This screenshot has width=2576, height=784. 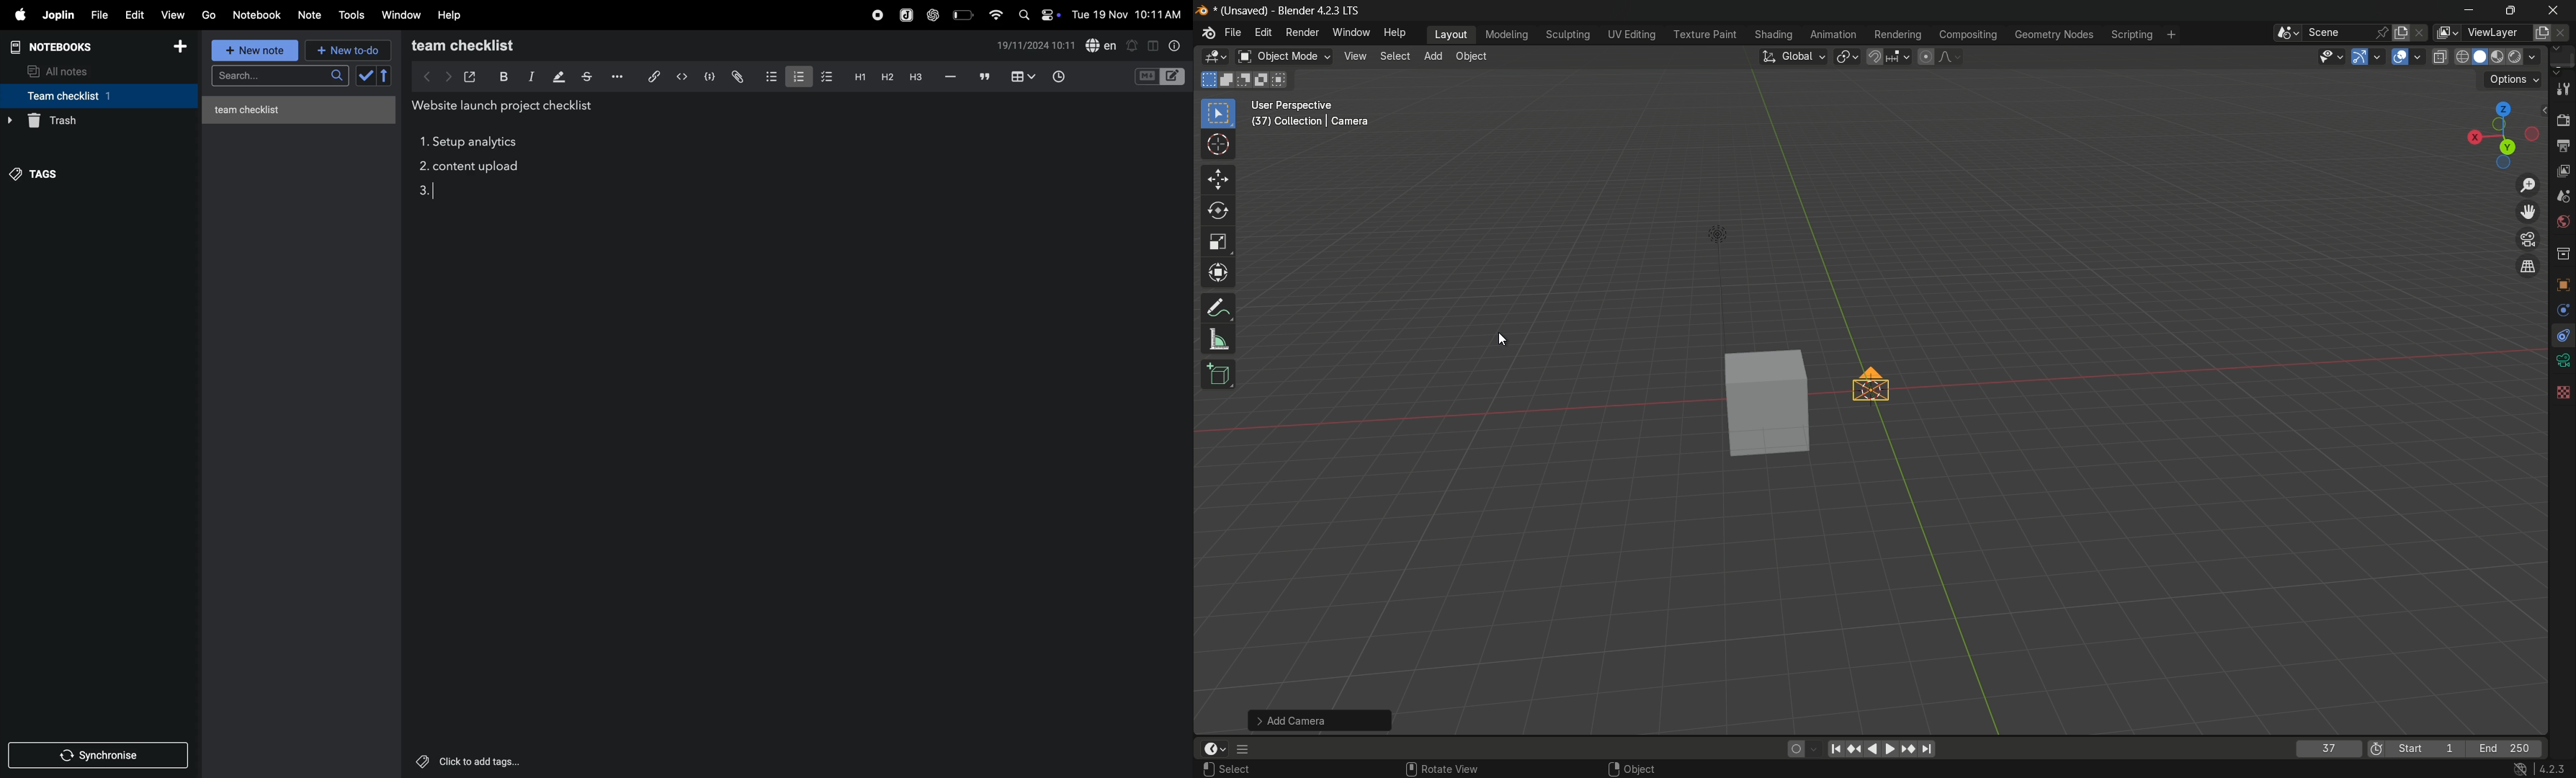 What do you see at coordinates (2403, 34) in the screenshot?
I see `new scene` at bounding box center [2403, 34].